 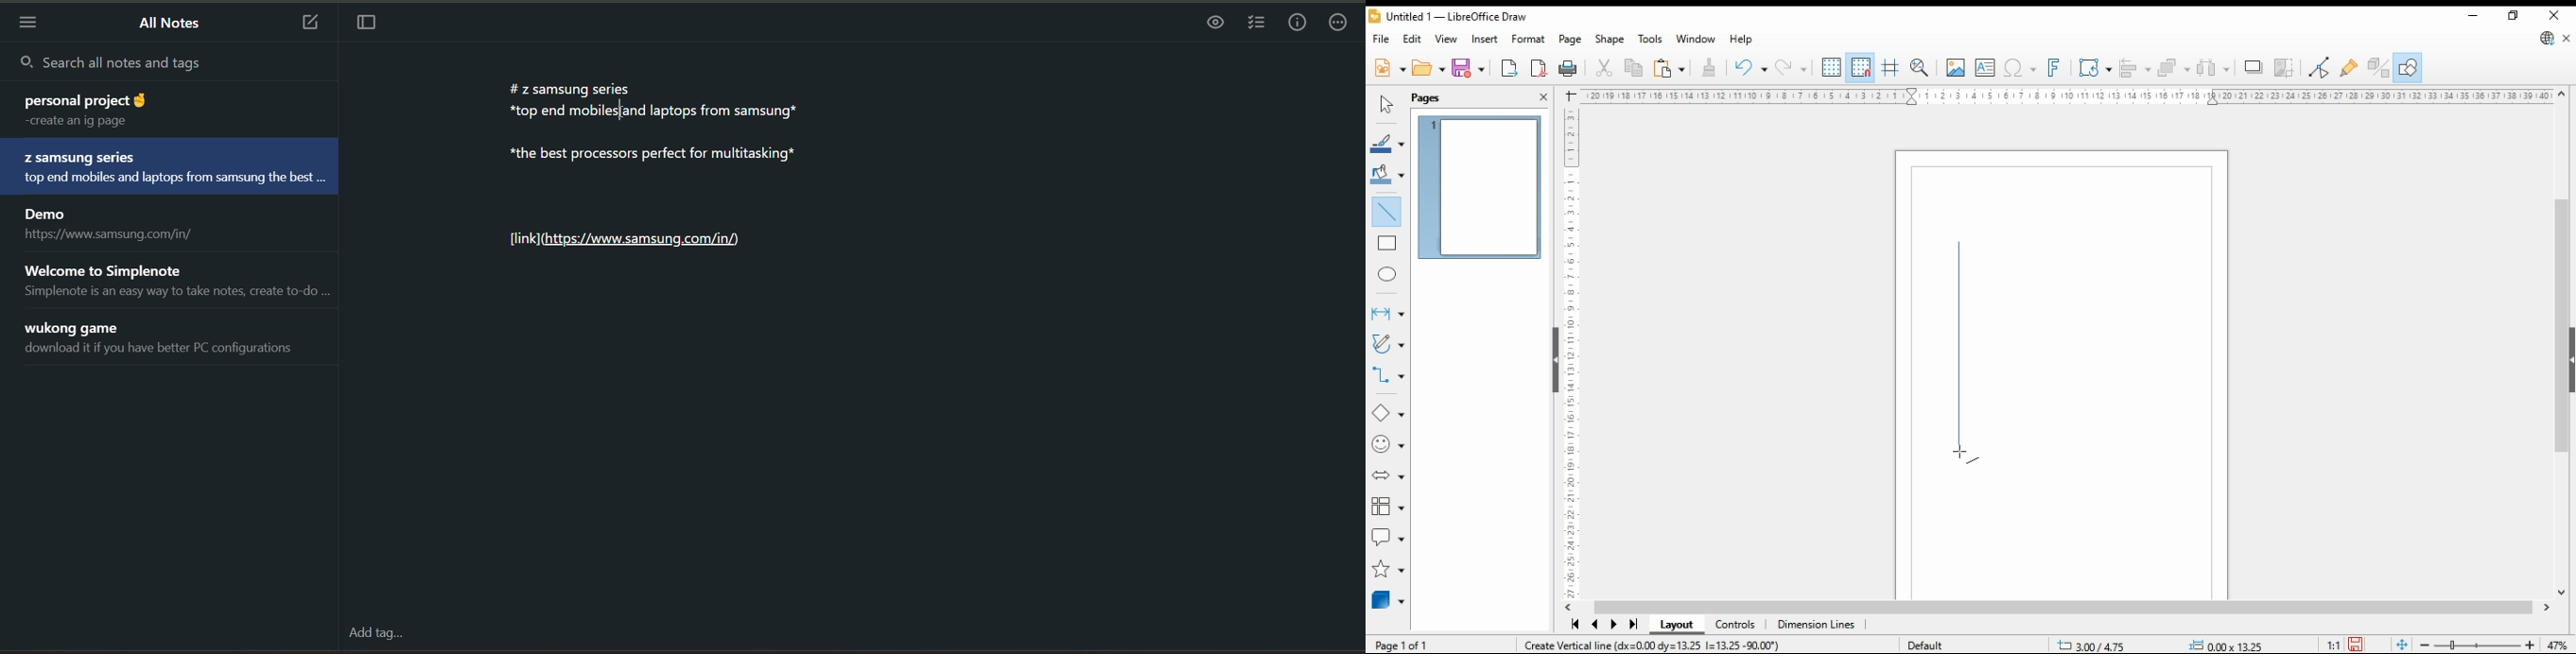 What do you see at coordinates (1413, 38) in the screenshot?
I see `edit` at bounding box center [1413, 38].